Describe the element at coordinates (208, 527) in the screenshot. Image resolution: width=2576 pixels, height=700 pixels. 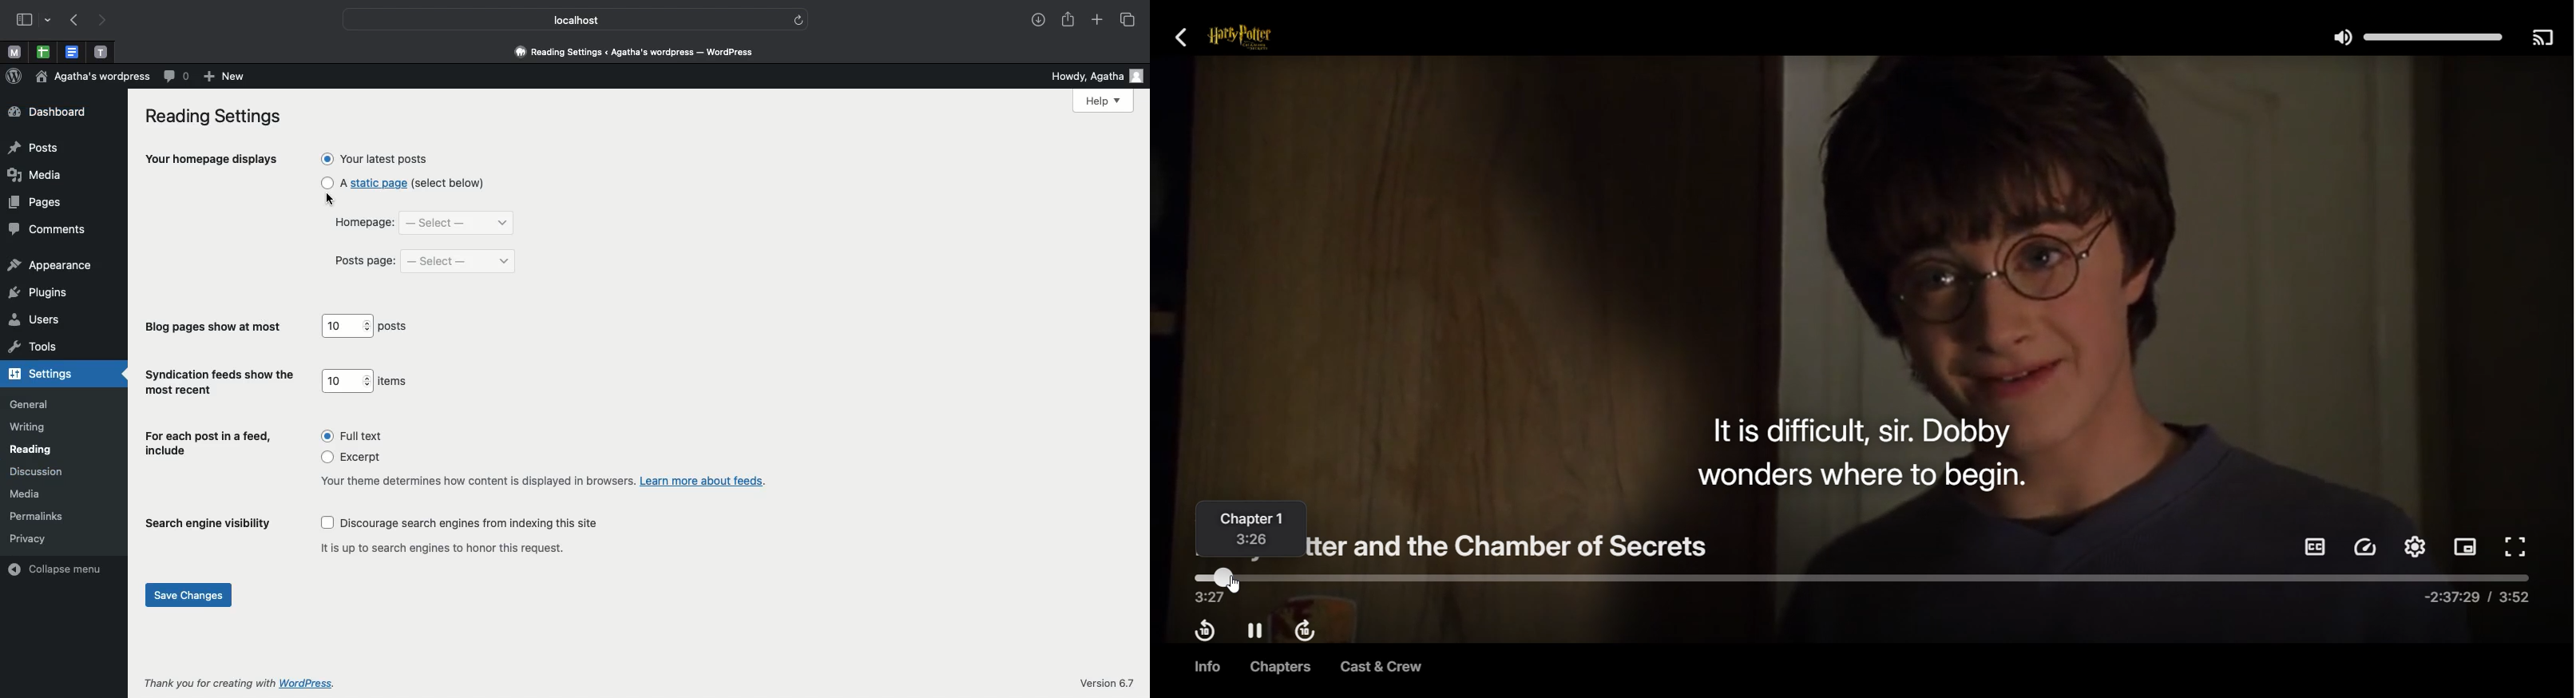
I see `Search engine visibility` at that location.